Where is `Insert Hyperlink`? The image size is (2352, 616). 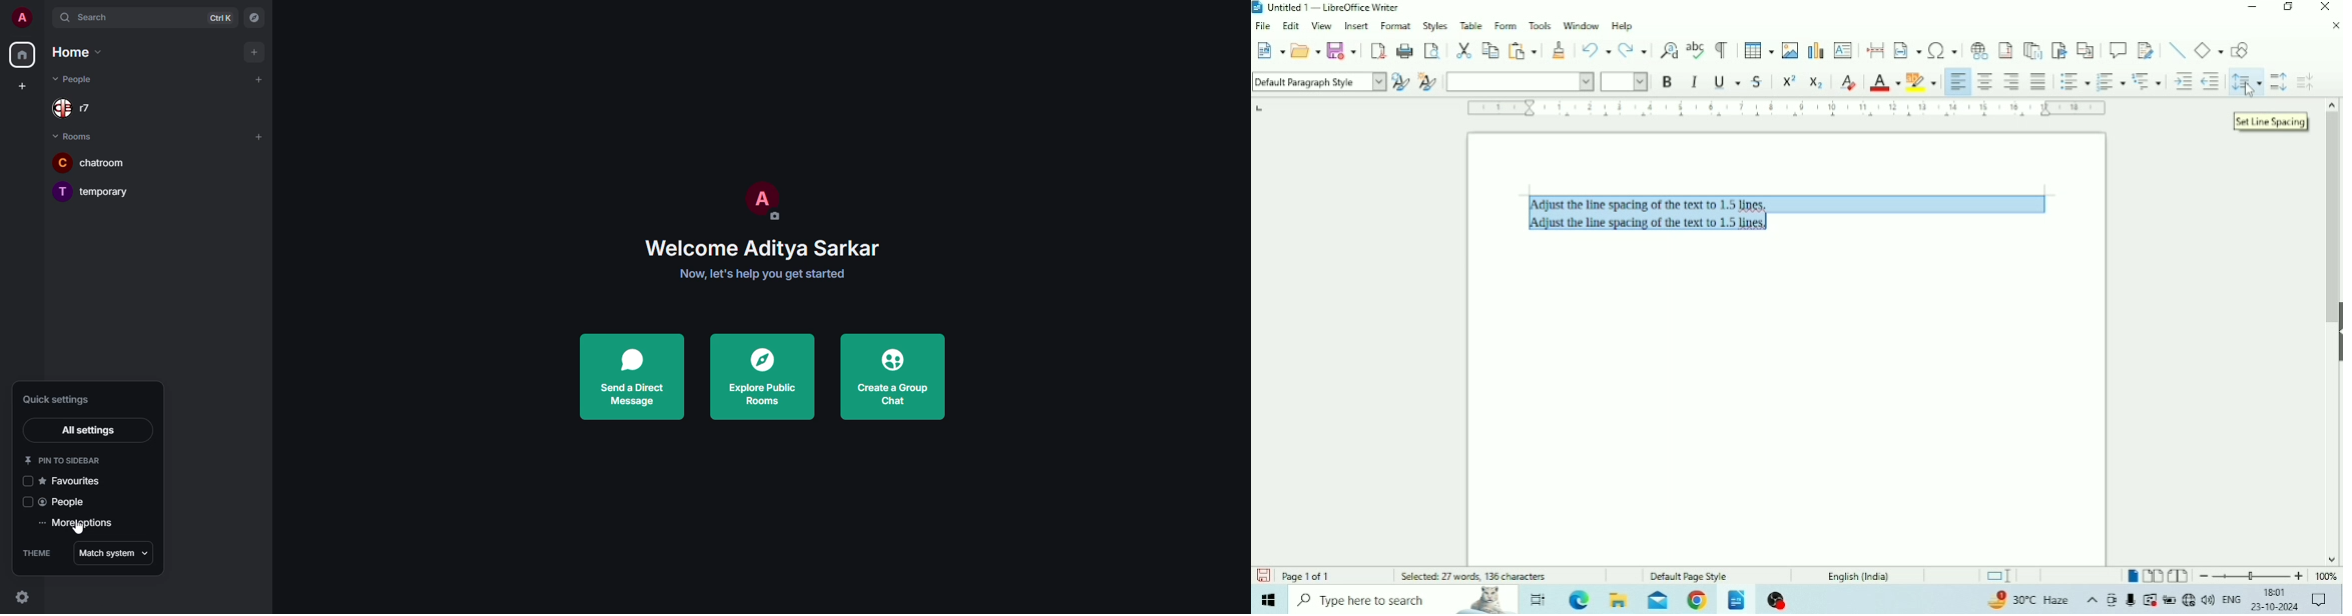 Insert Hyperlink is located at coordinates (1979, 49).